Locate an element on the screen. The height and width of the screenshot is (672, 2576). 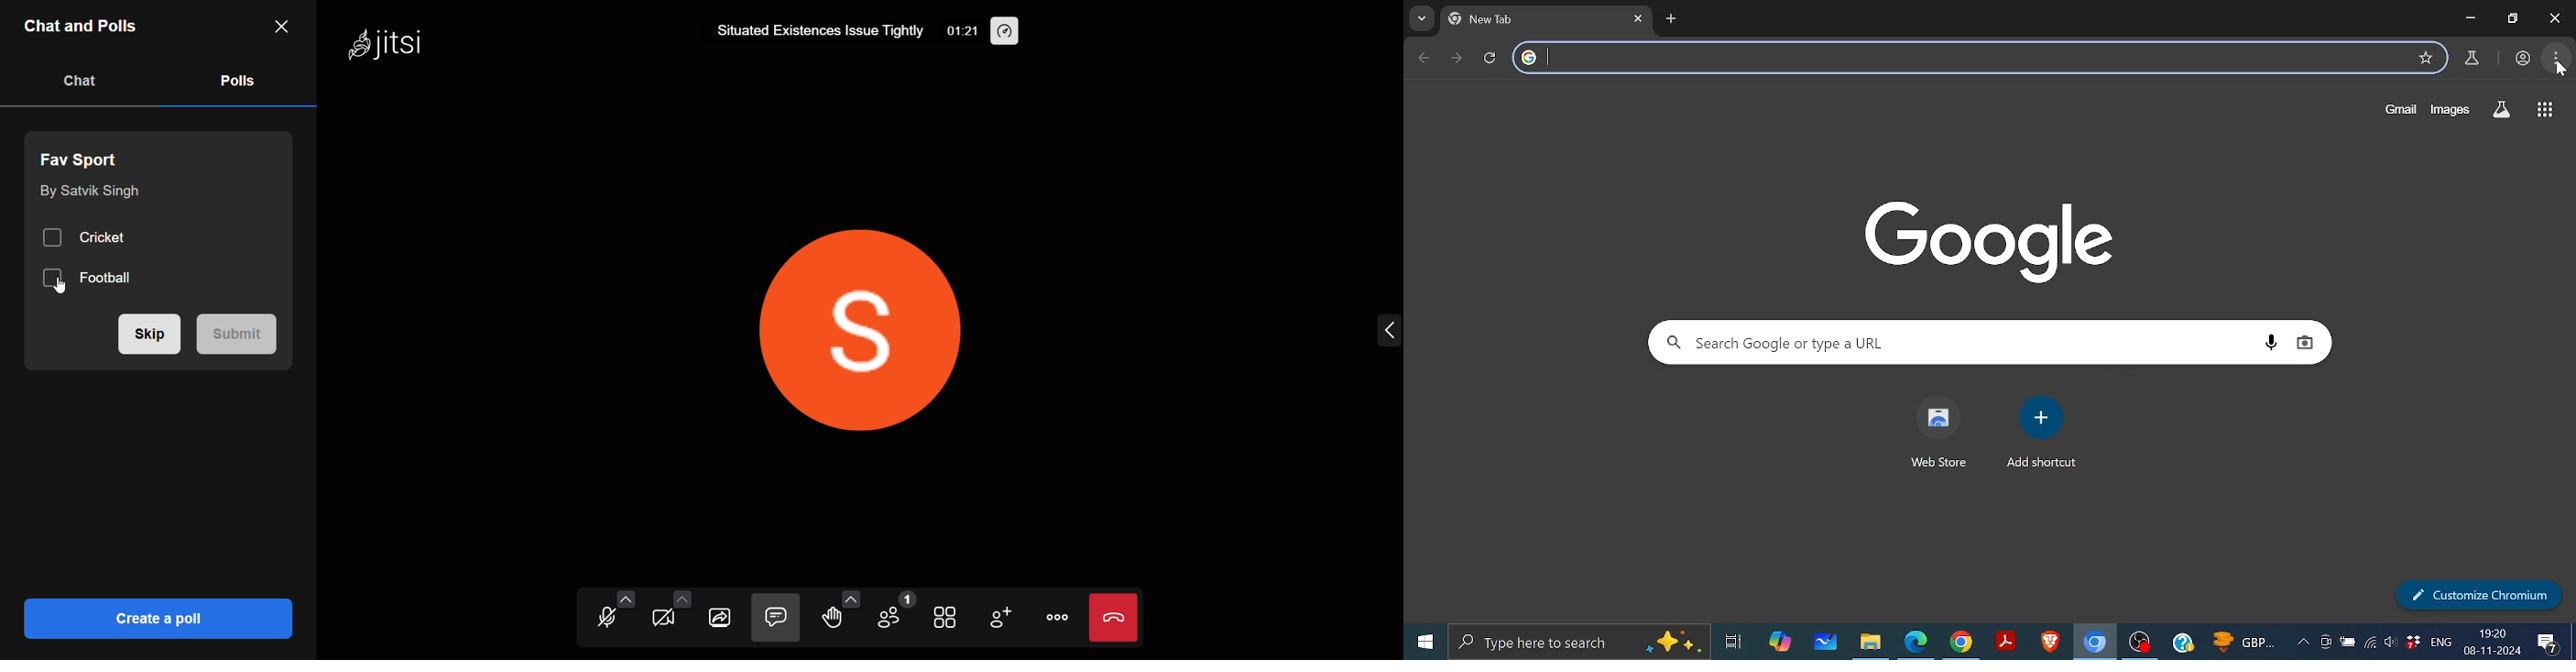
Search by voice is located at coordinates (2272, 344).